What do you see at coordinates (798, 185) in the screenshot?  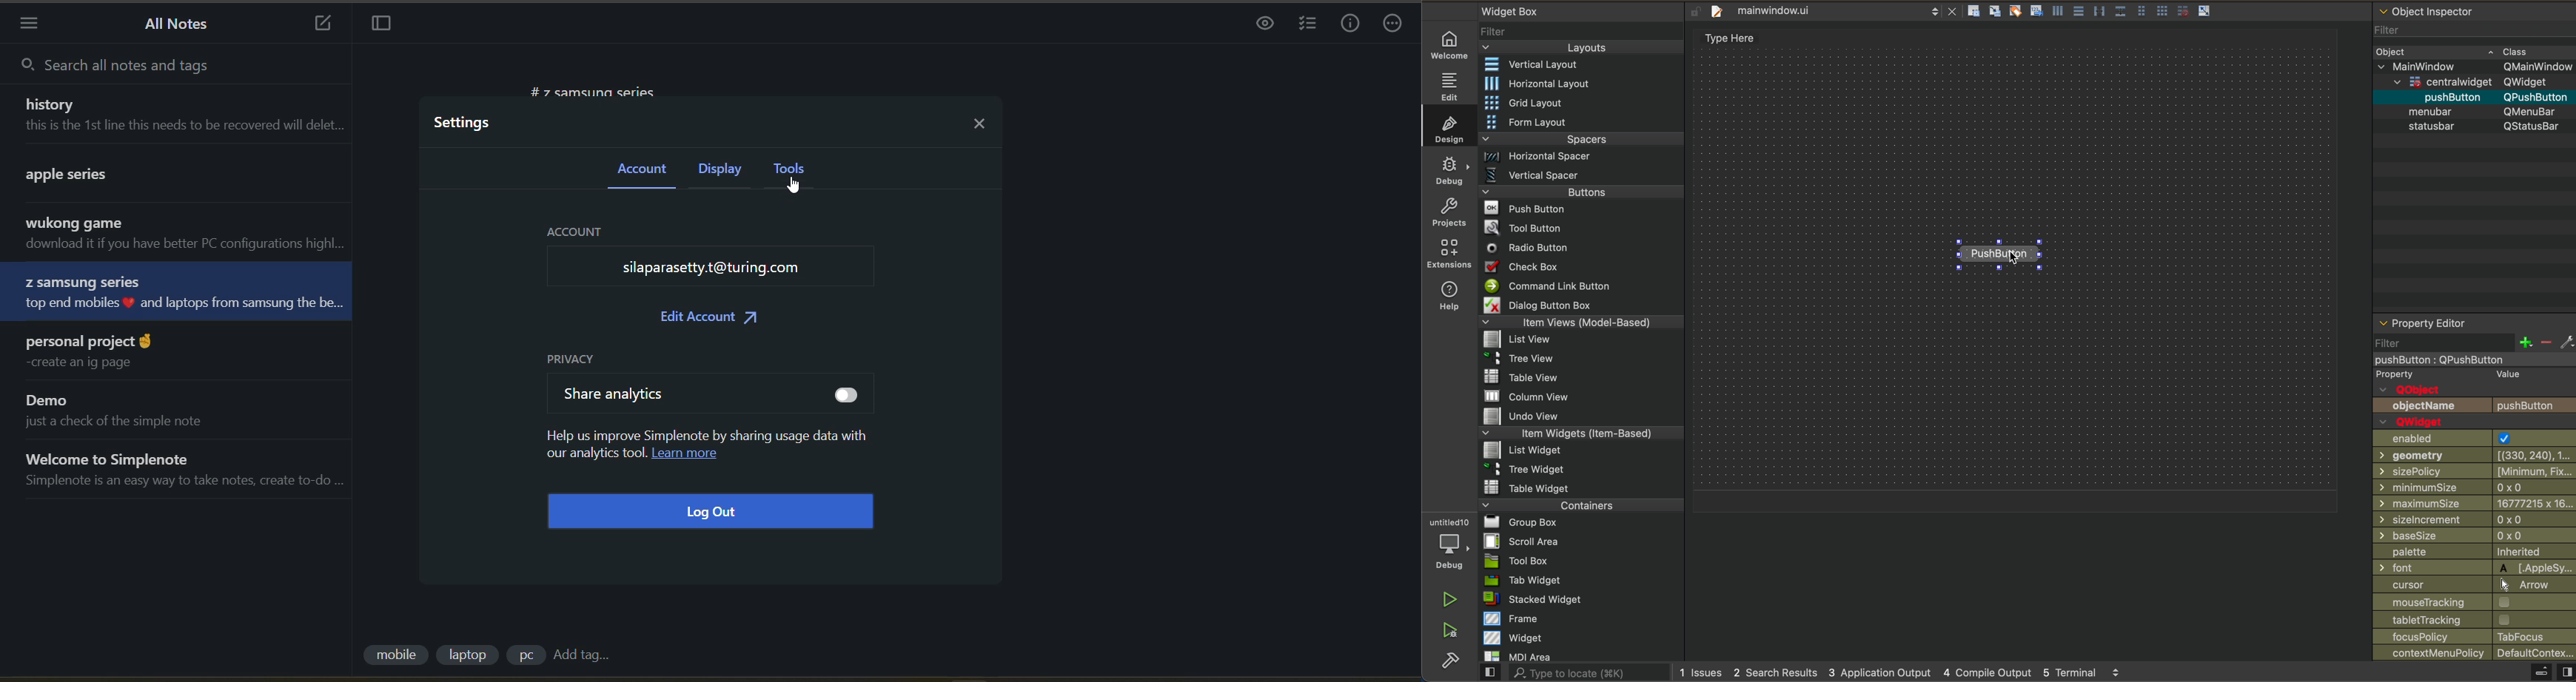 I see `cursor` at bounding box center [798, 185].